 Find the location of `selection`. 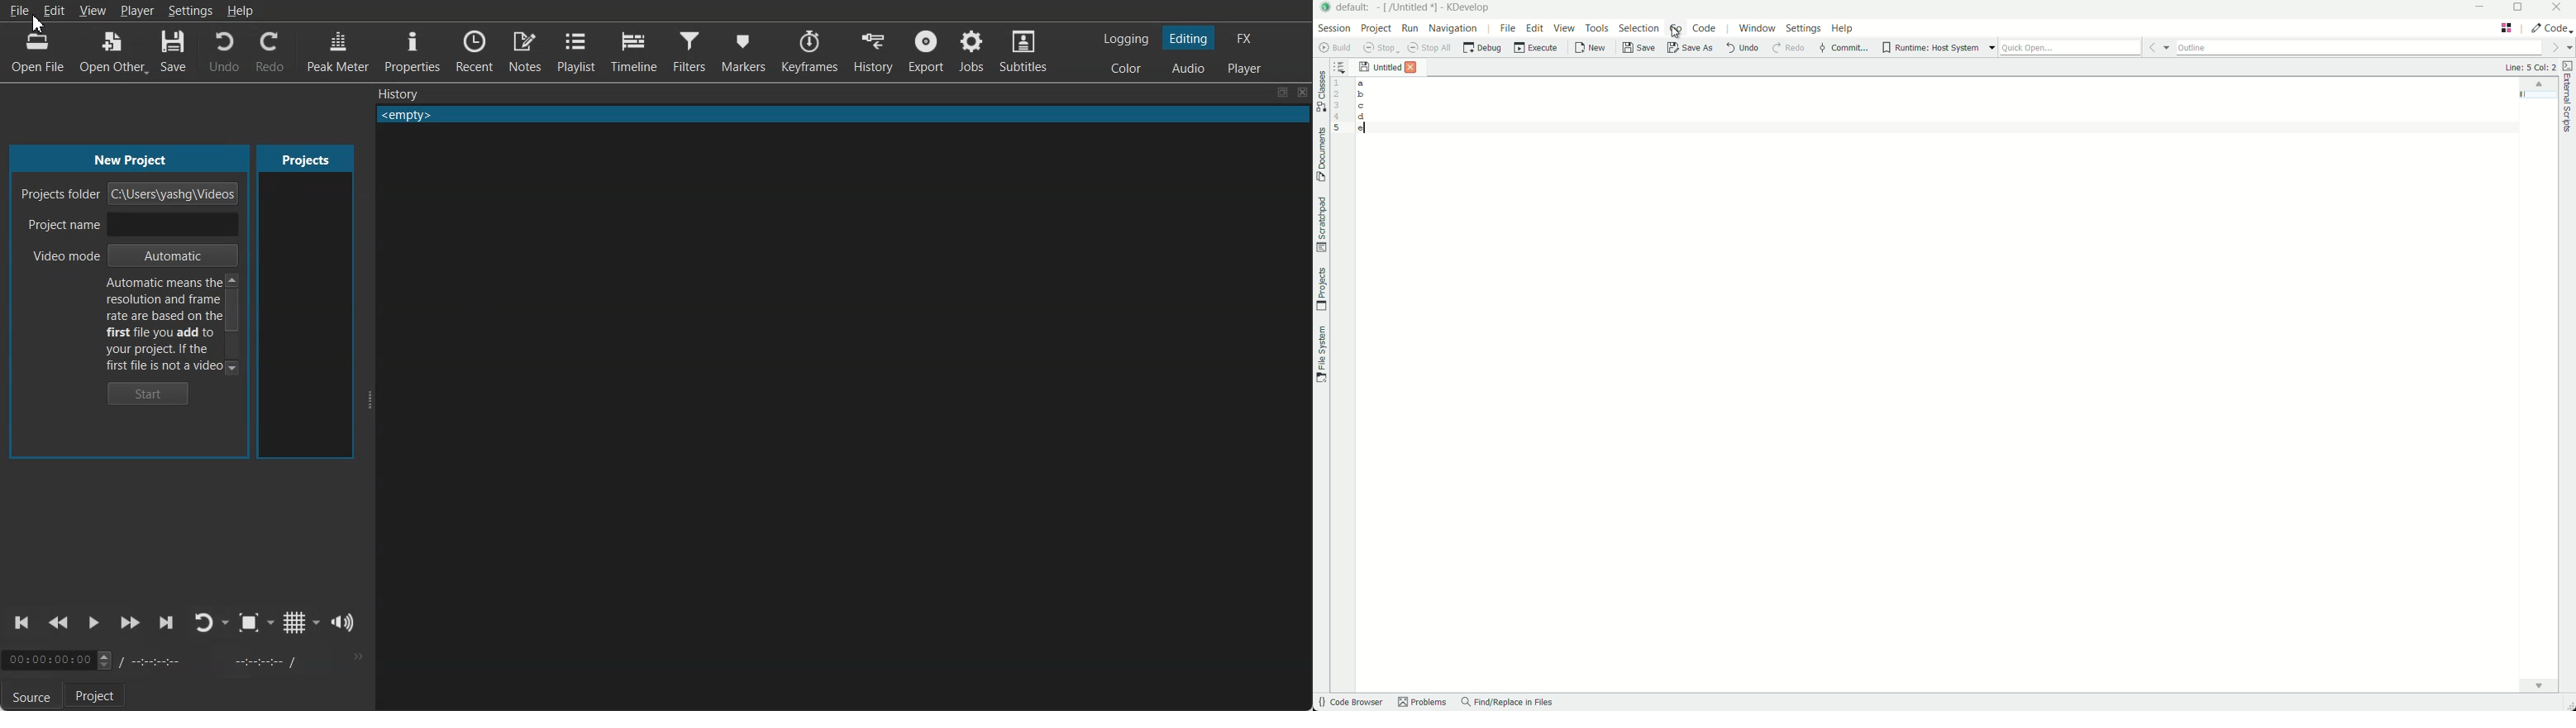

selection is located at coordinates (1639, 30).